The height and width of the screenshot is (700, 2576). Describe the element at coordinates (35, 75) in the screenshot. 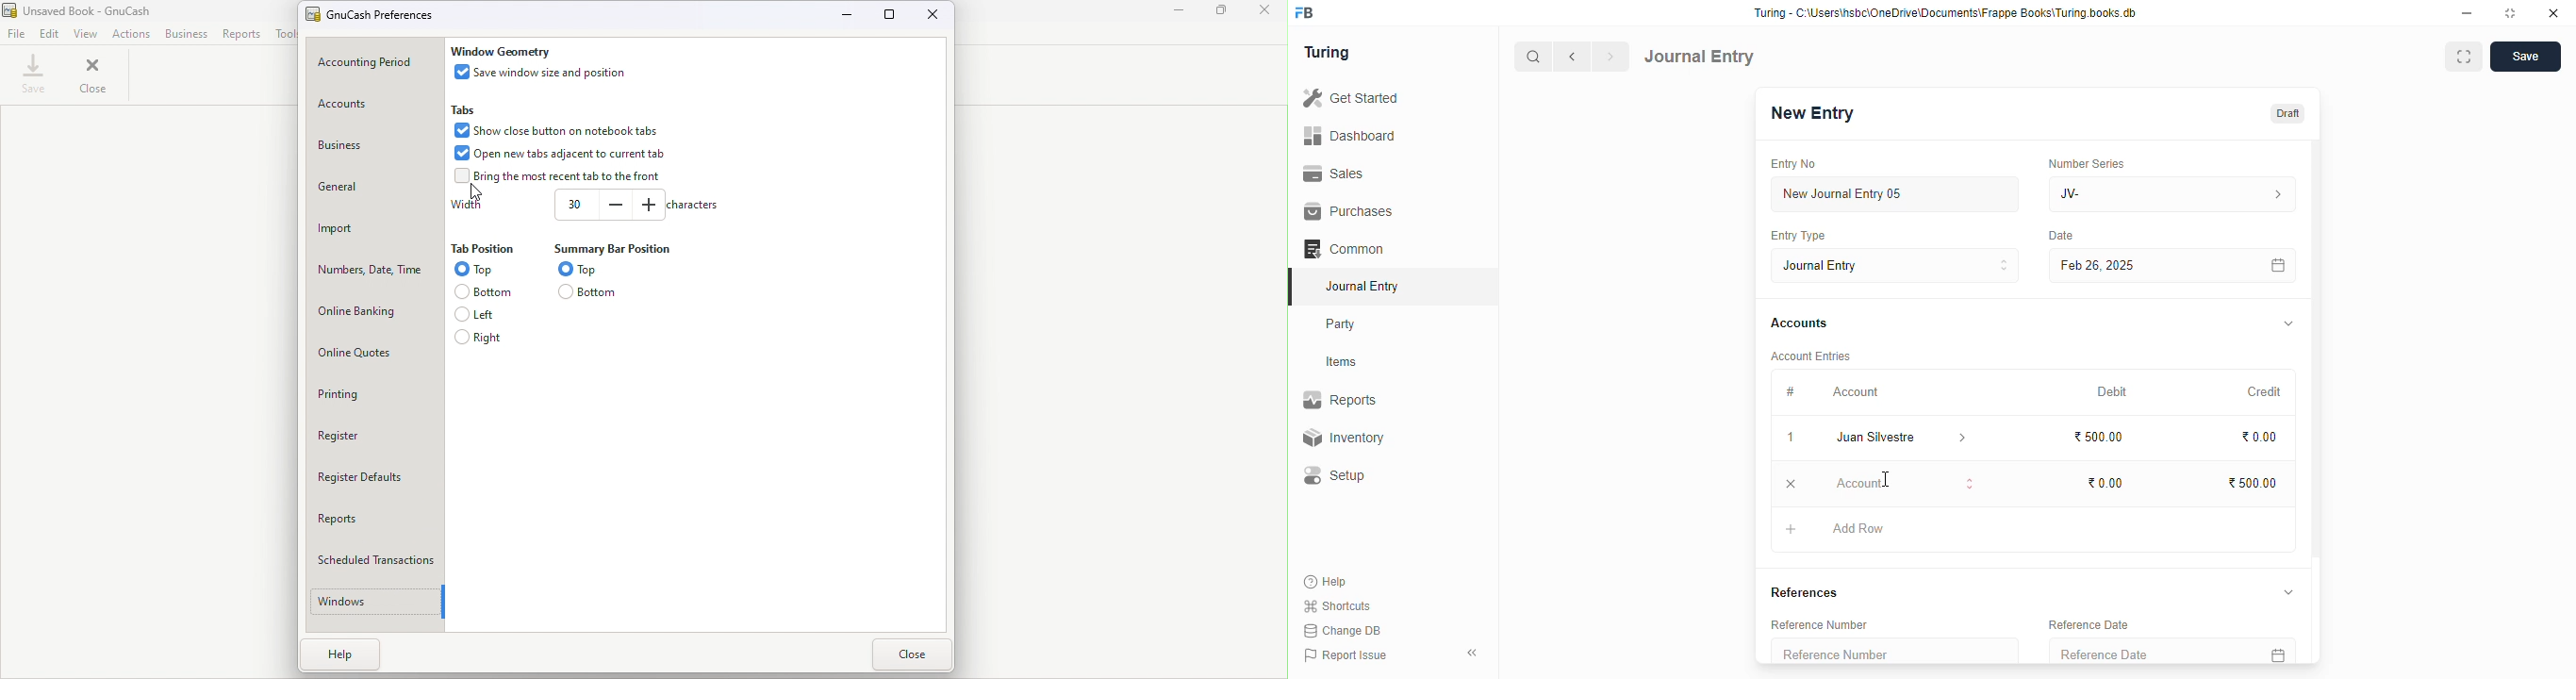

I see `Save` at that location.